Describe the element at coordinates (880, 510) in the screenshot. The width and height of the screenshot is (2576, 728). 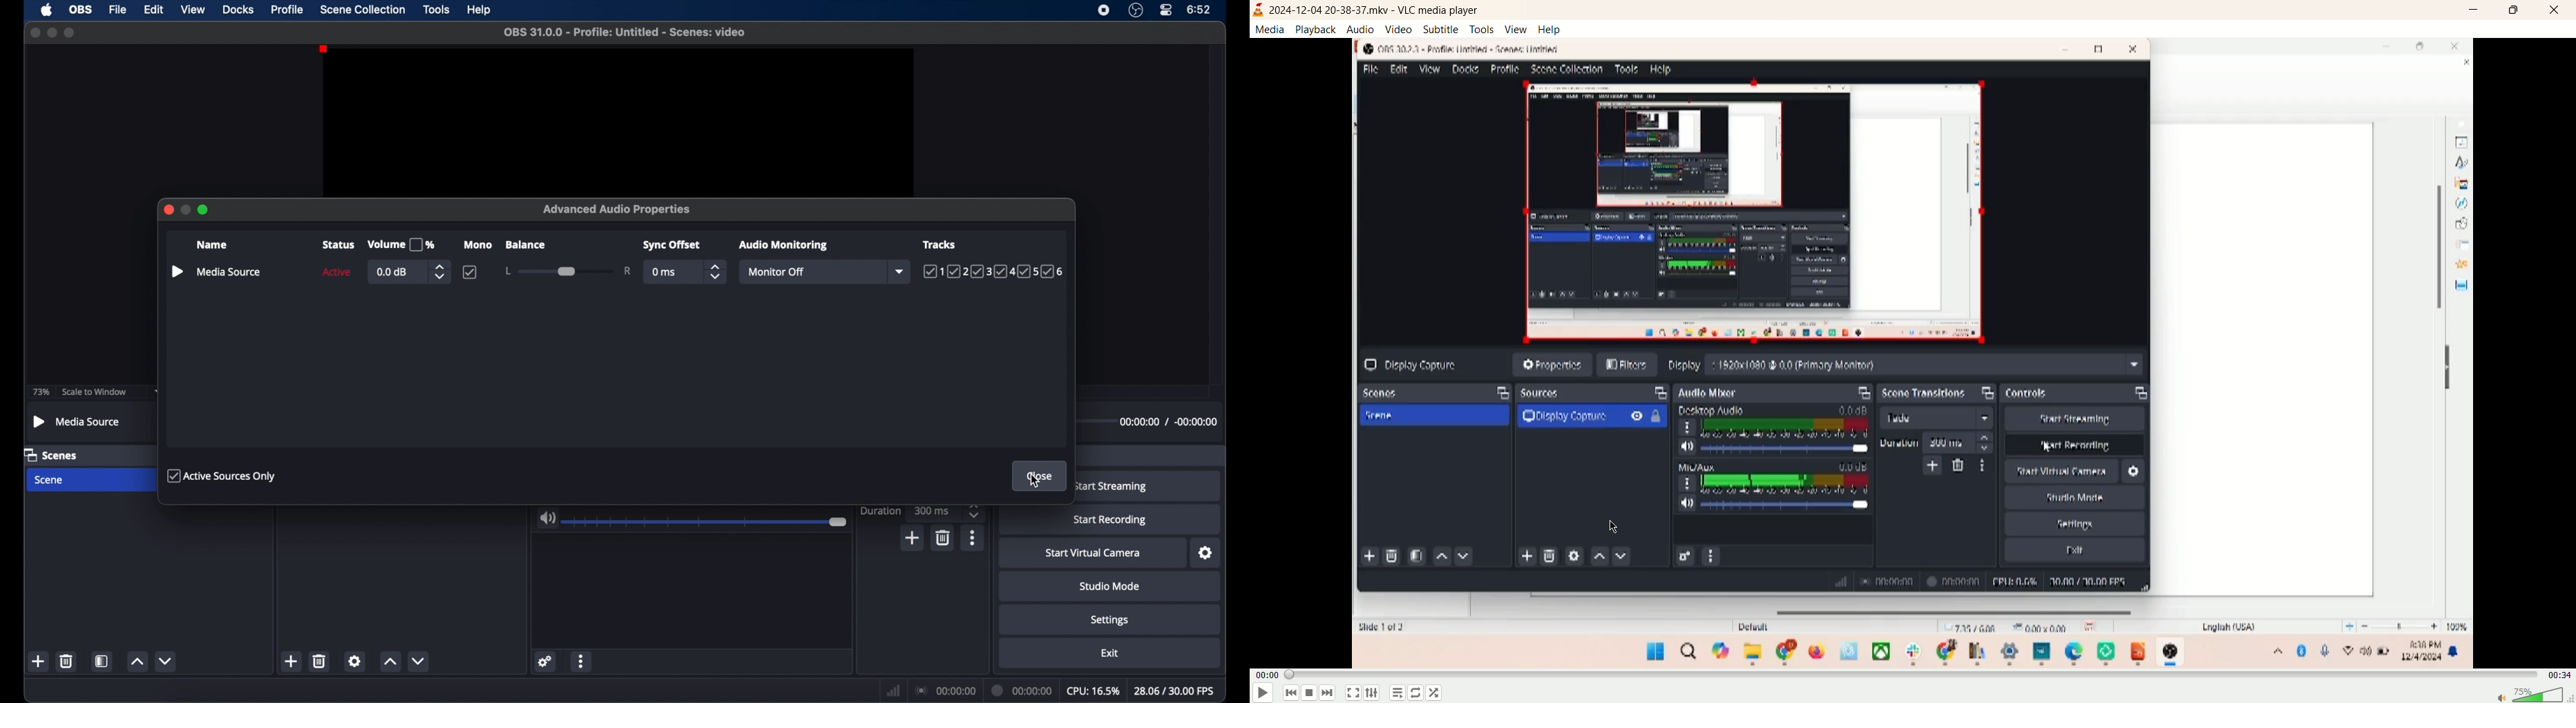
I see `duration` at that location.